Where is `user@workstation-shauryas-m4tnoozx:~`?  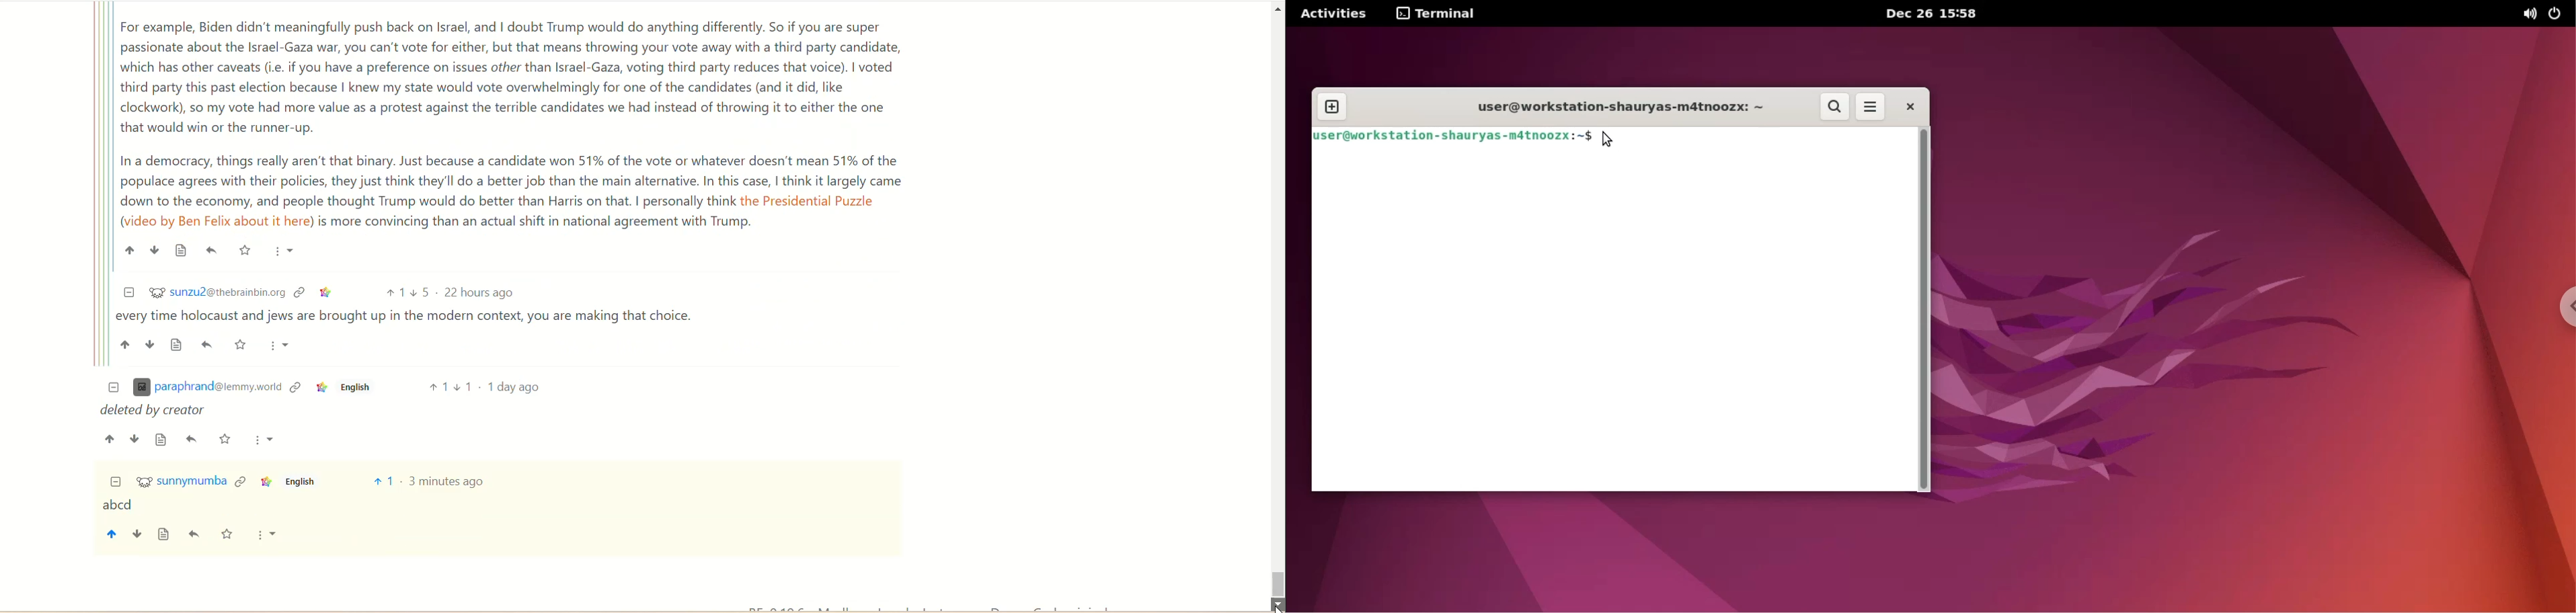
user@workstation-shauryas-m4tnoozx:~ is located at coordinates (1610, 108).